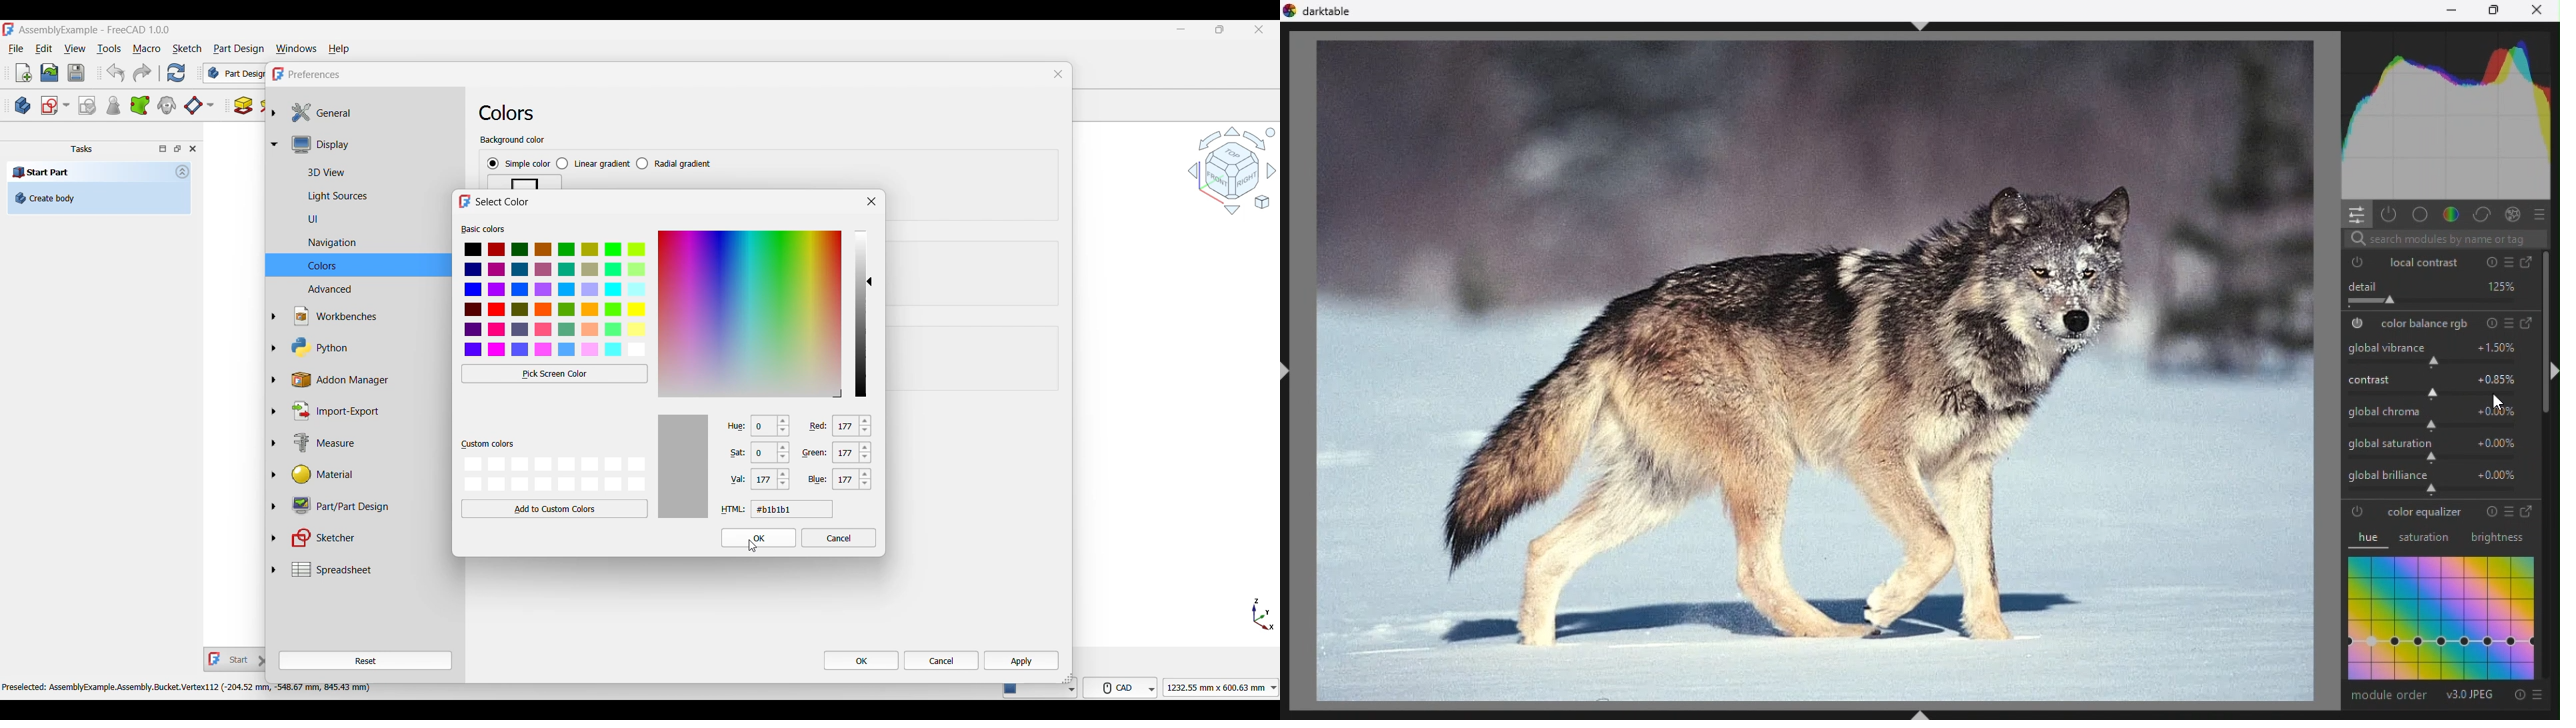 Image resolution: width=2576 pixels, height=728 pixels. I want to click on local contrast, so click(2426, 262).